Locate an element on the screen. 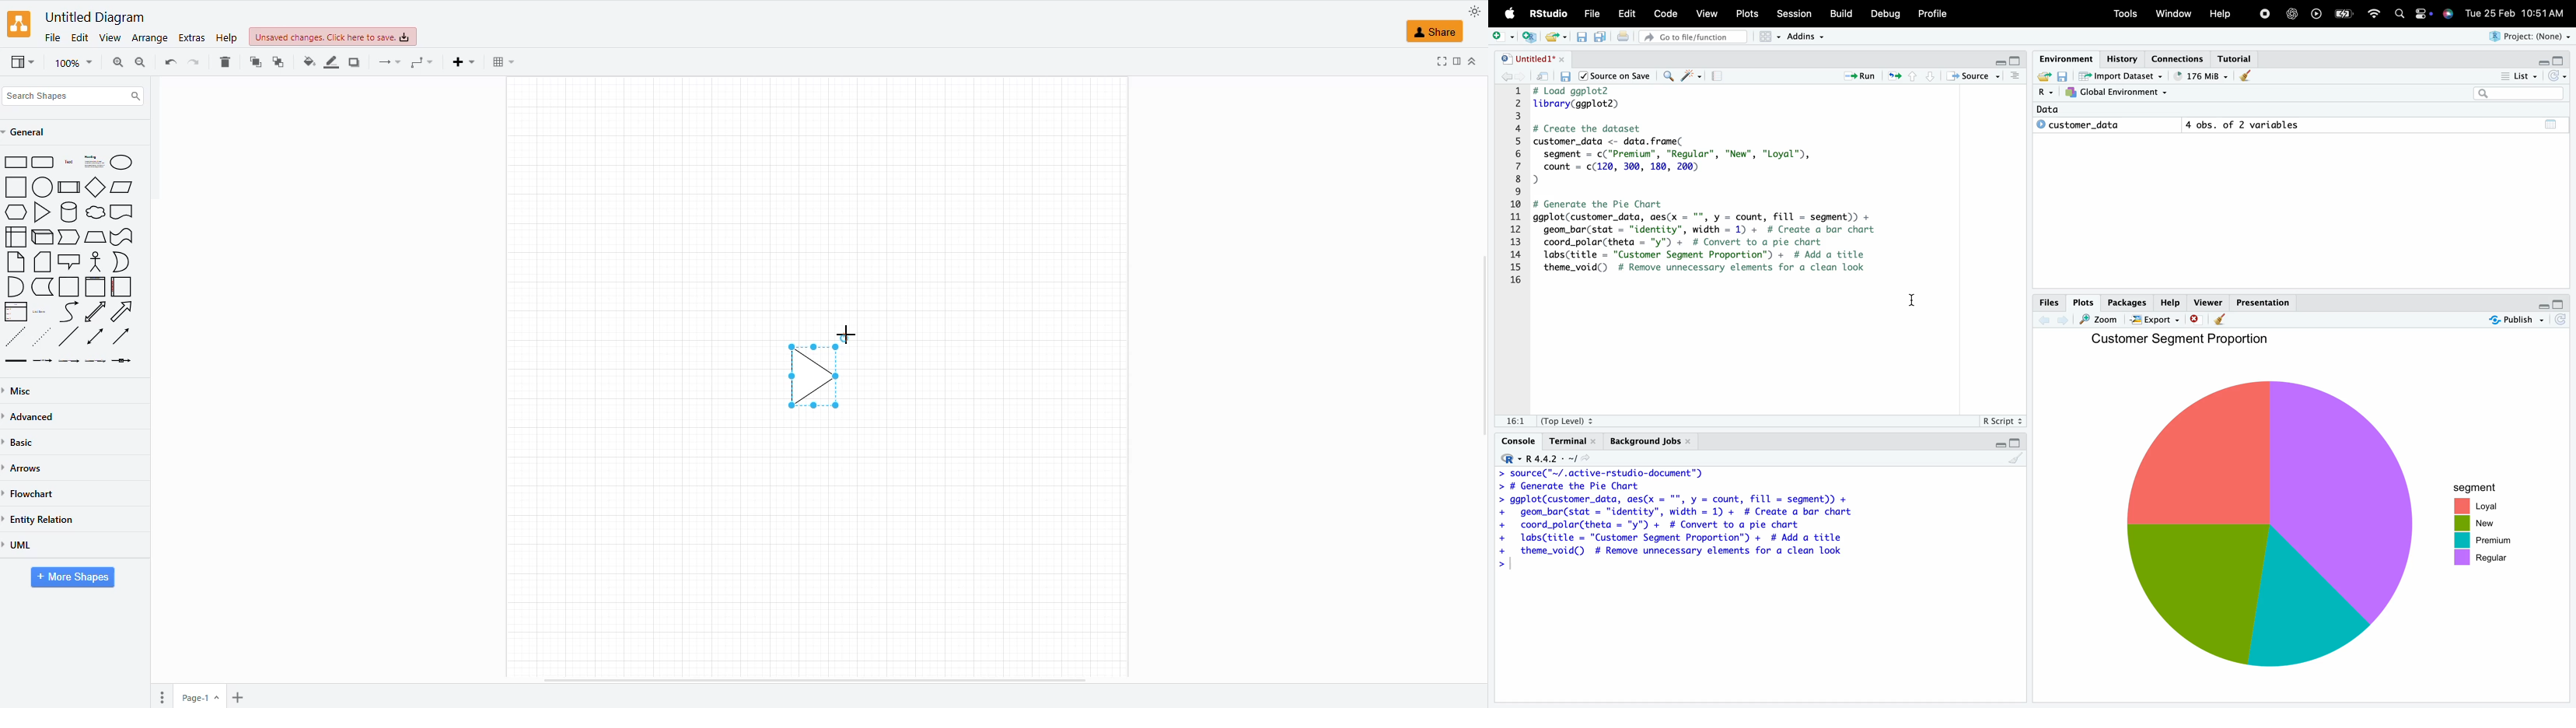 The width and height of the screenshot is (2576, 728). Person is located at coordinates (96, 261).